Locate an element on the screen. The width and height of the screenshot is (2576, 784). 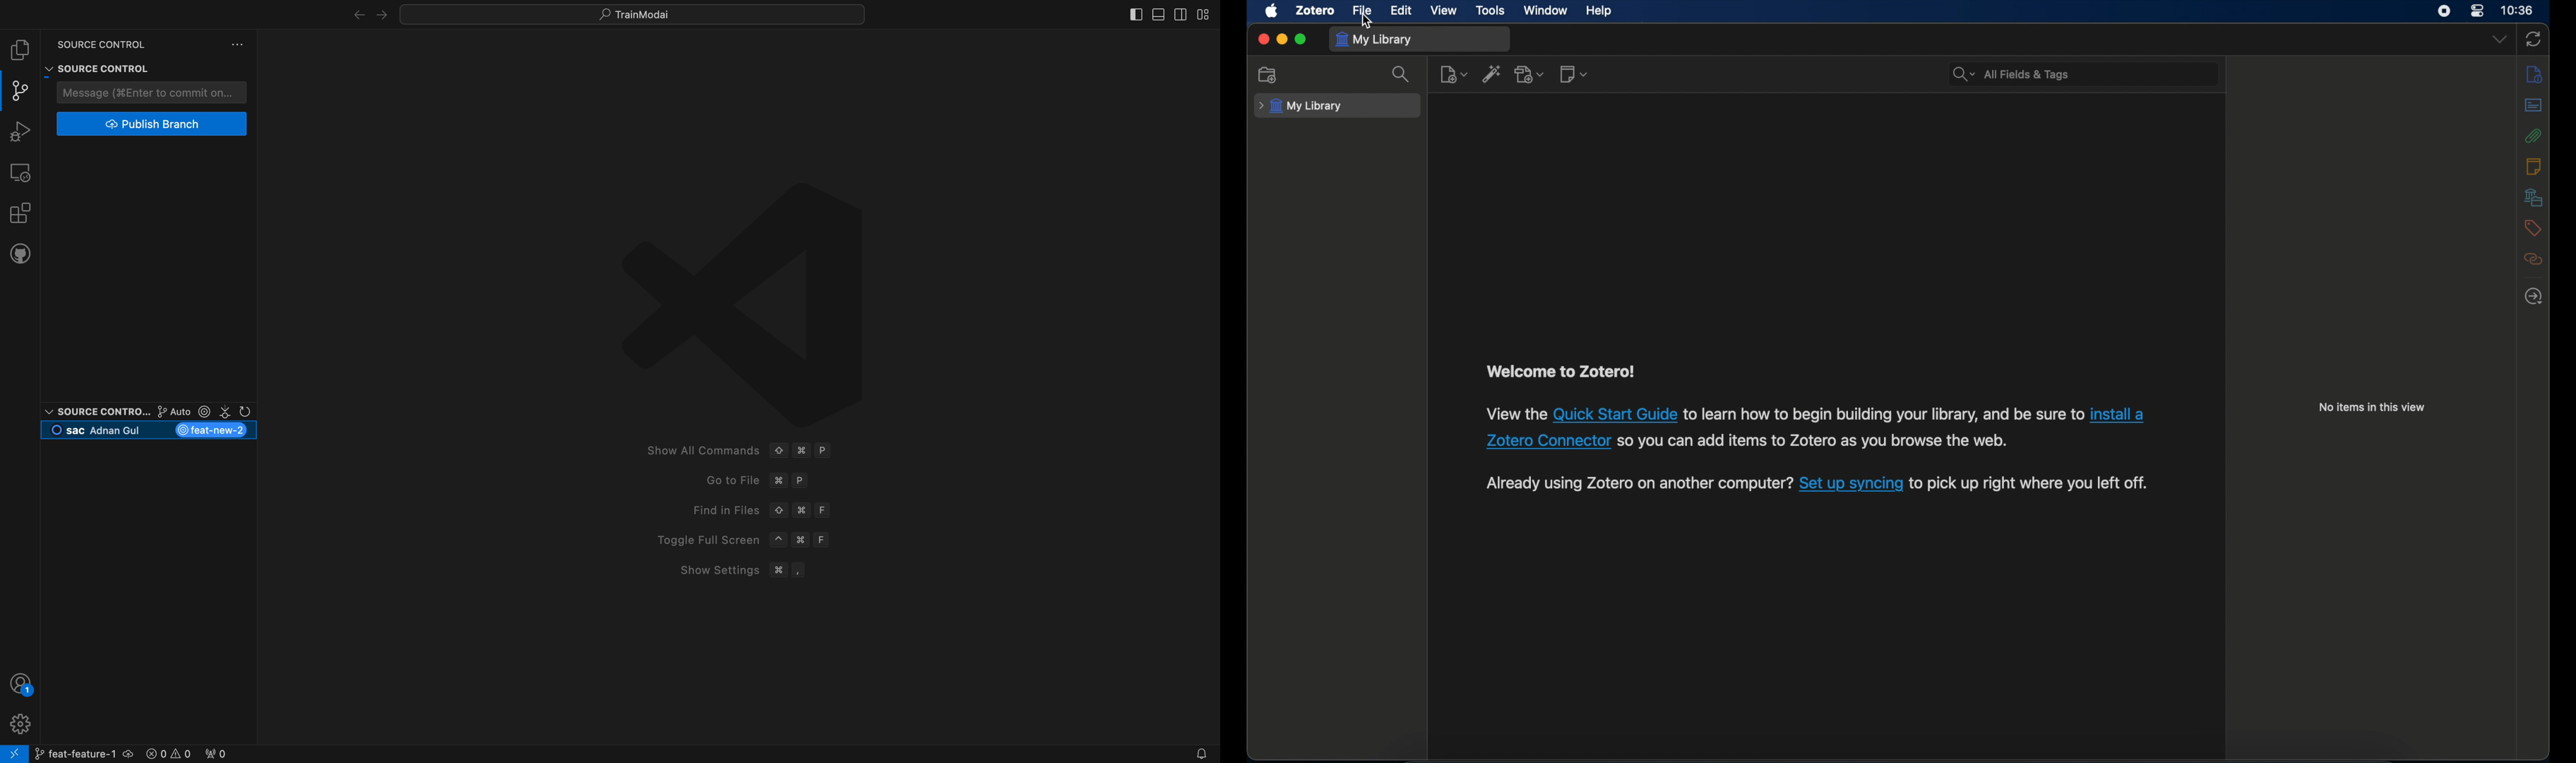
new collection is located at coordinates (1268, 75).